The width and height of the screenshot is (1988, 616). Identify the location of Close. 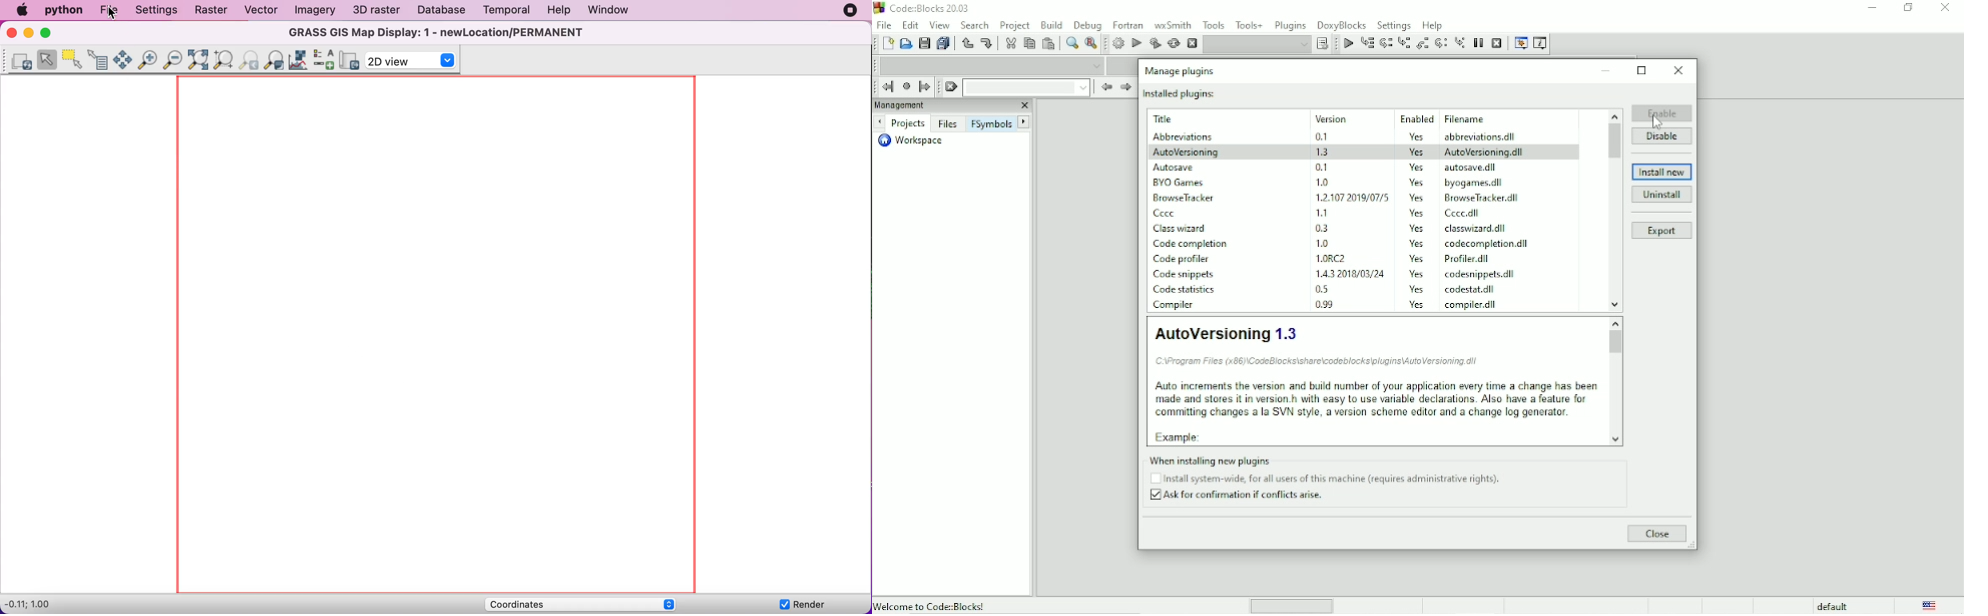
(1658, 534).